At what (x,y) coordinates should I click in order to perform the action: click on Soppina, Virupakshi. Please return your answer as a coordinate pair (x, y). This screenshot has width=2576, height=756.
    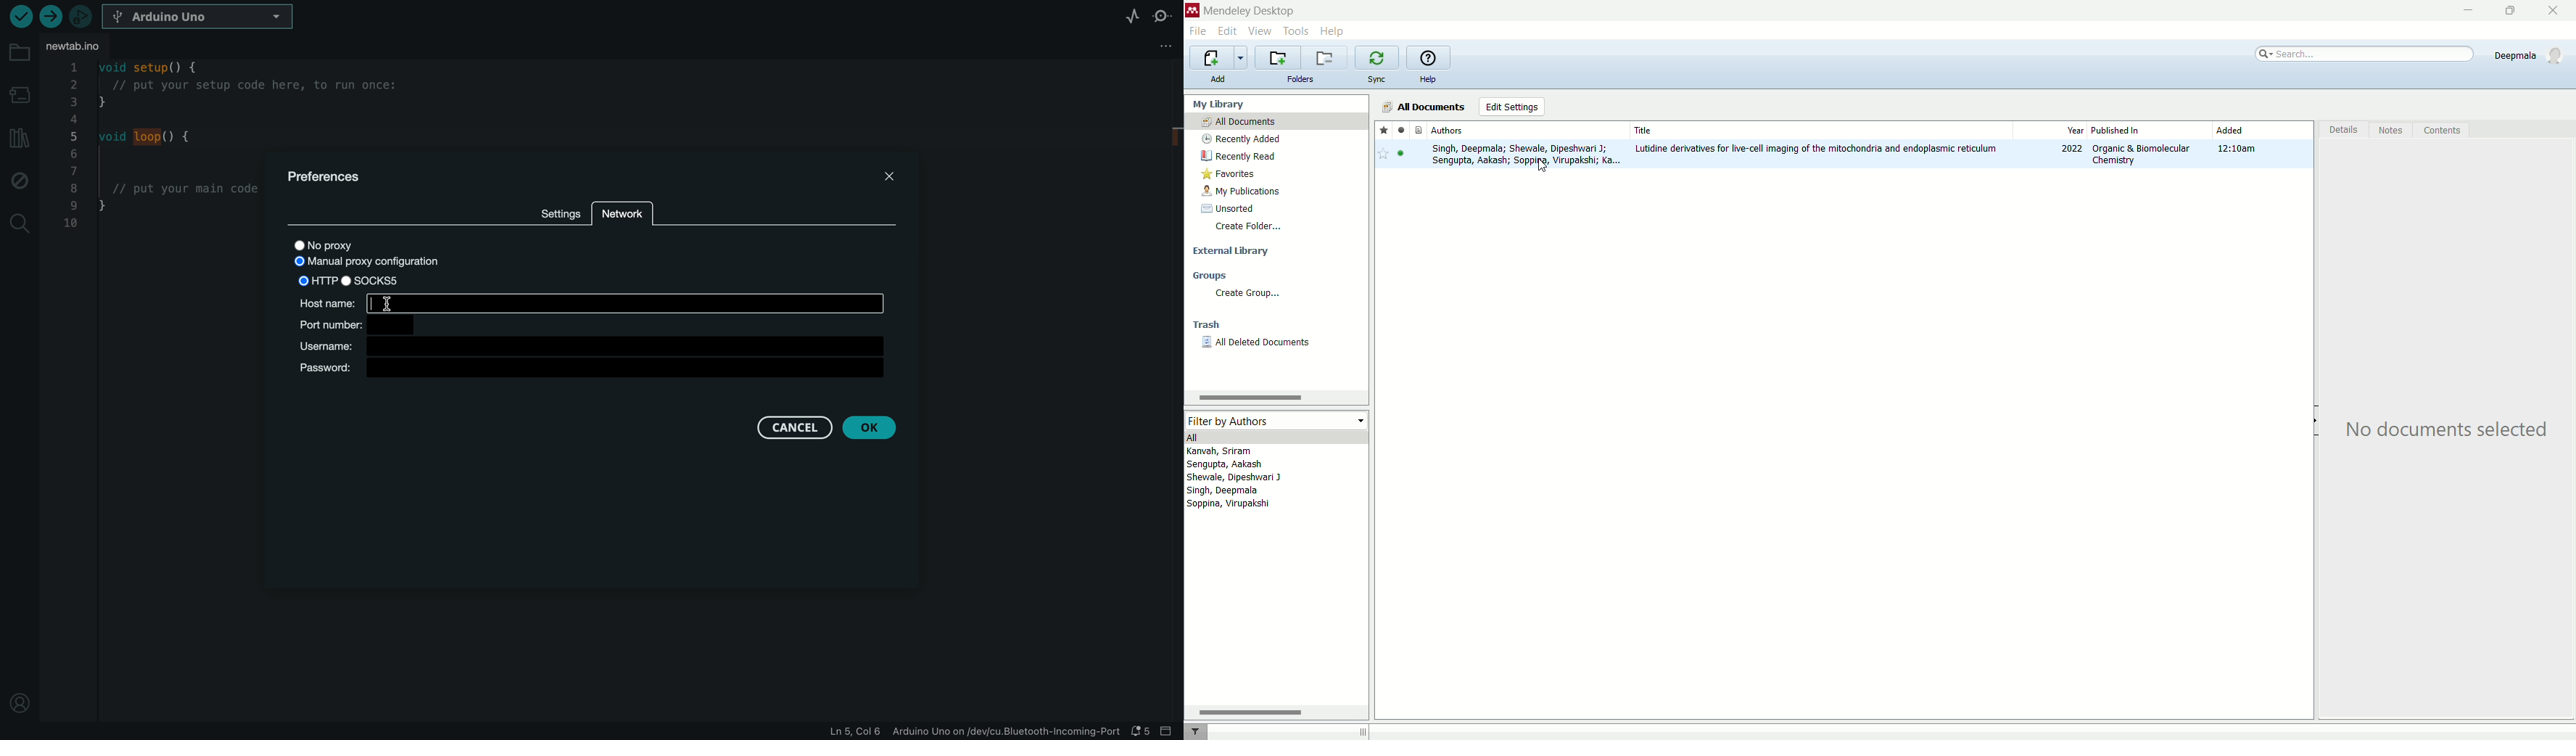
    Looking at the image, I should click on (1229, 506).